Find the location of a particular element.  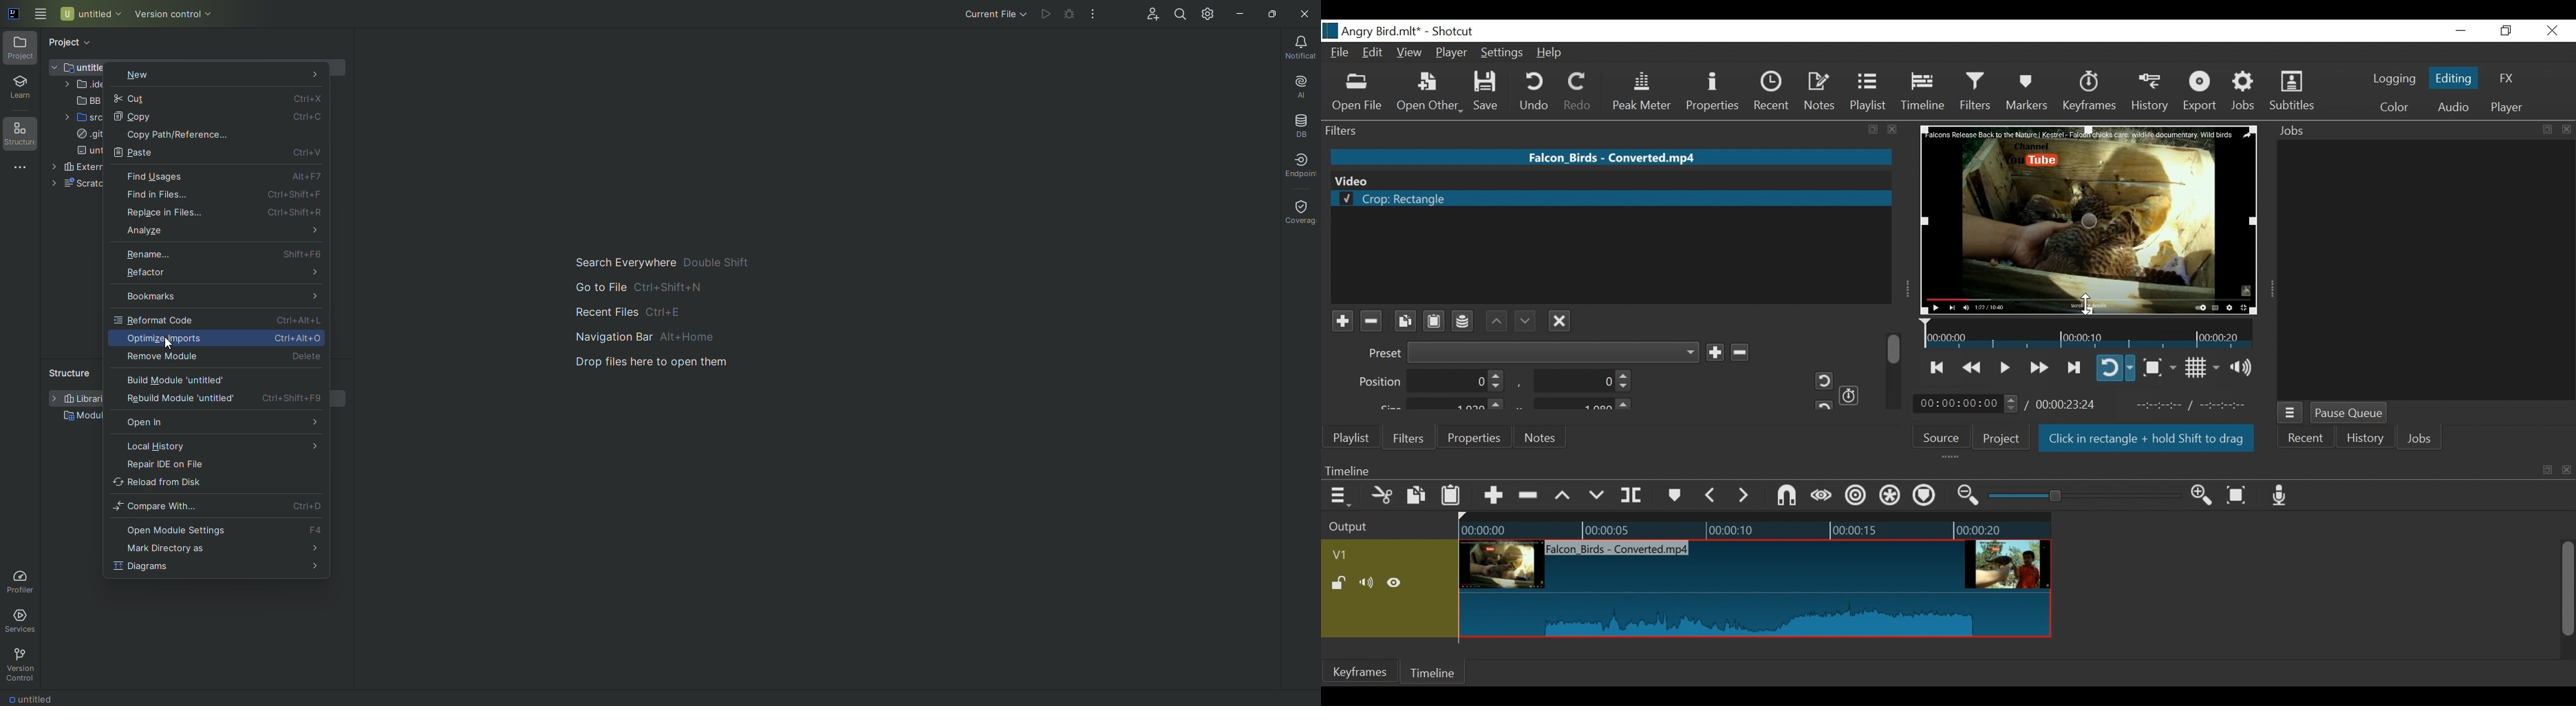

Next Marker is located at coordinates (1745, 495).